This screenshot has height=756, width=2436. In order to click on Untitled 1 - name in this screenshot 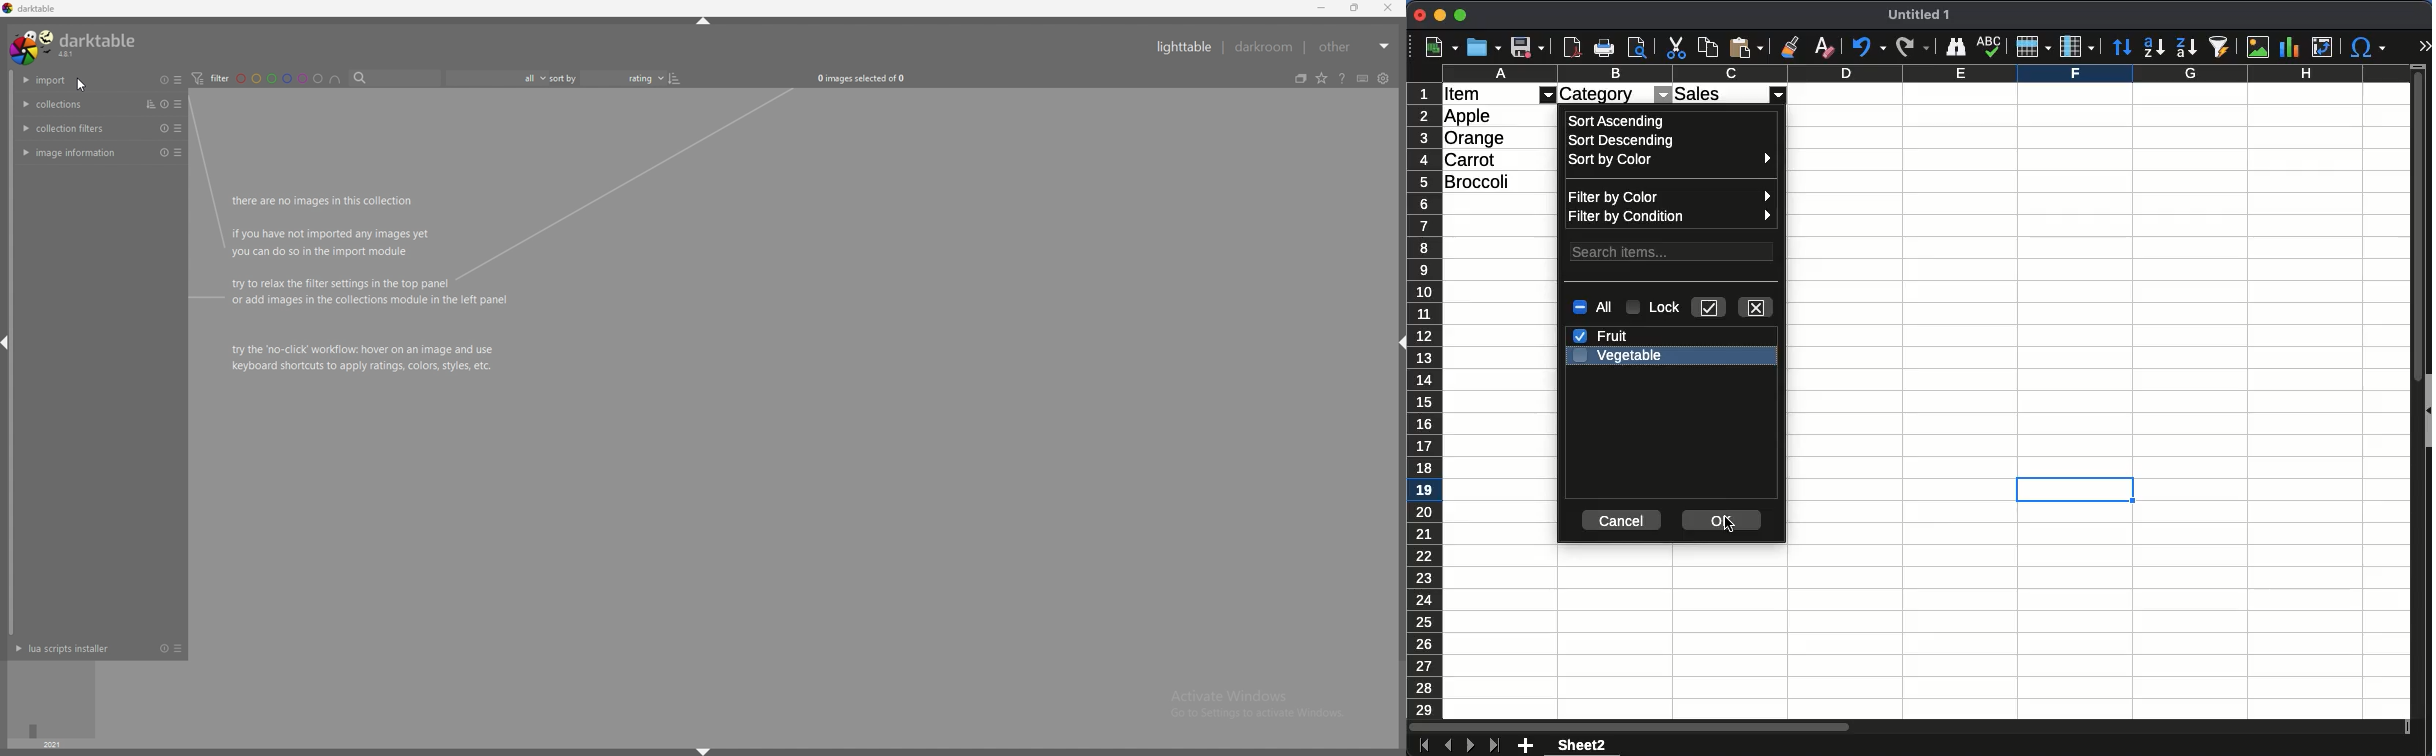, I will do `click(1919, 15)`.